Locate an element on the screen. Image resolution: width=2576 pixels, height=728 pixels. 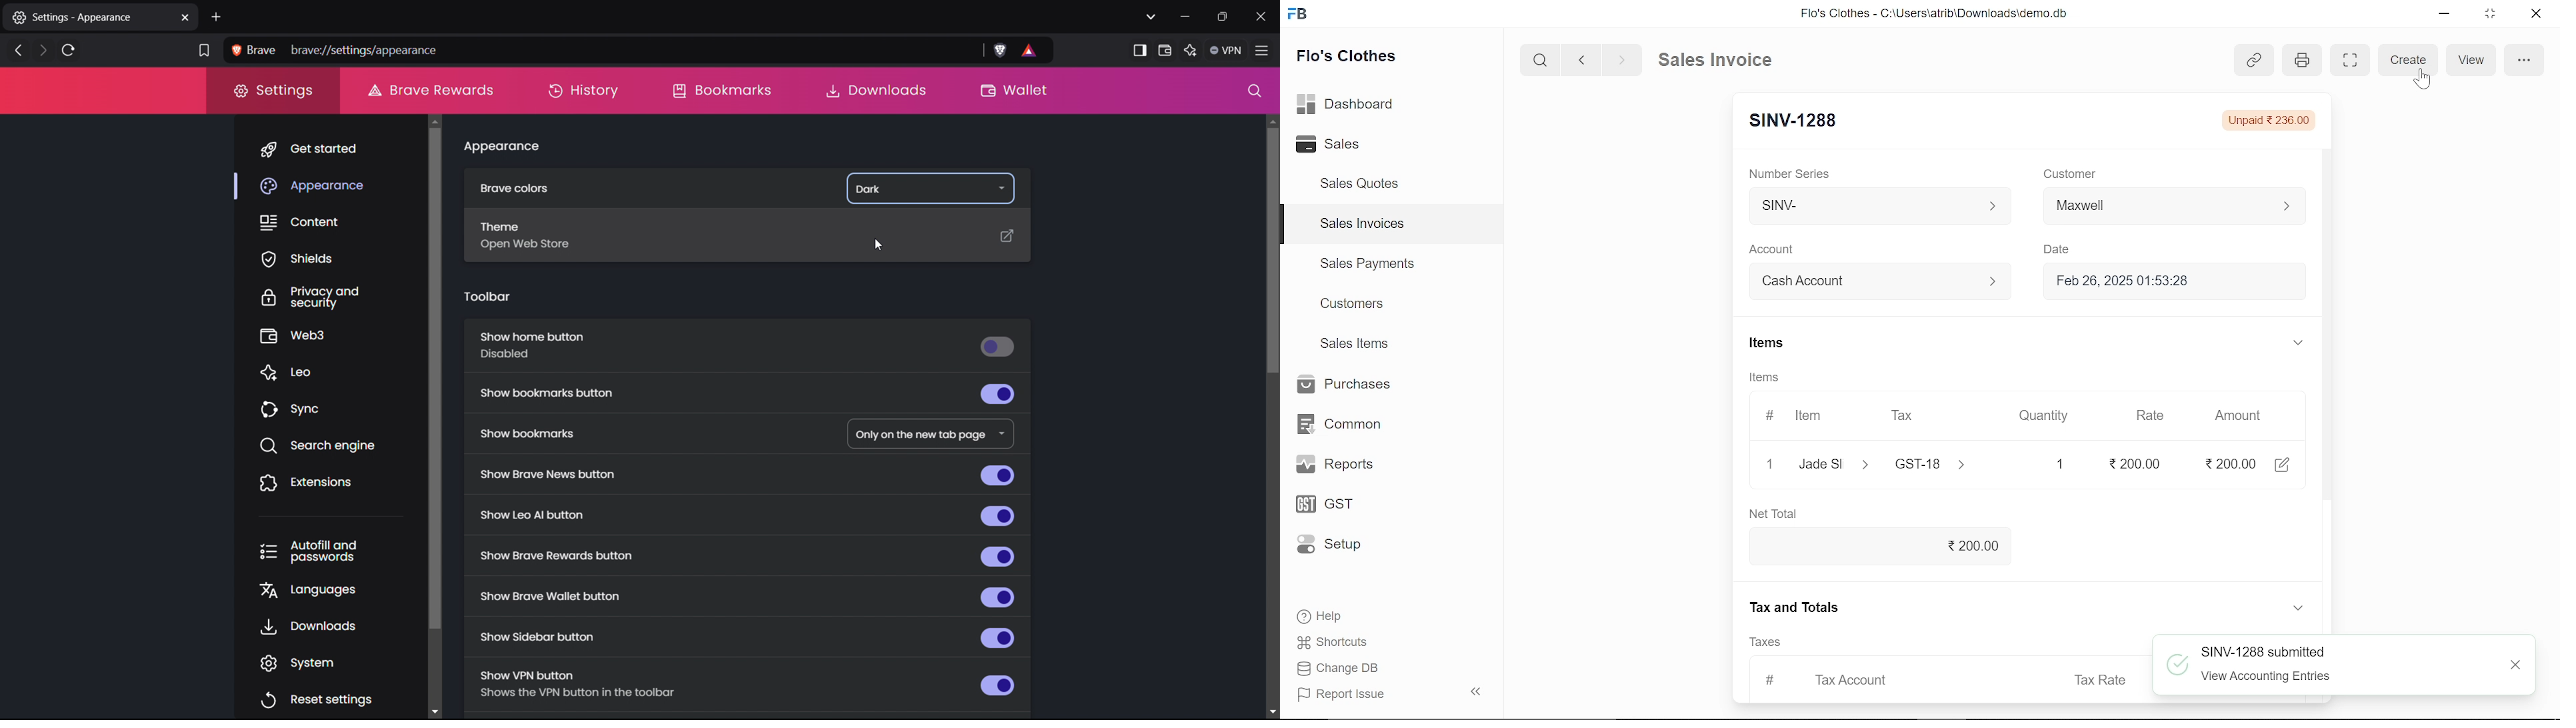
hide is located at coordinates (1477, 689).